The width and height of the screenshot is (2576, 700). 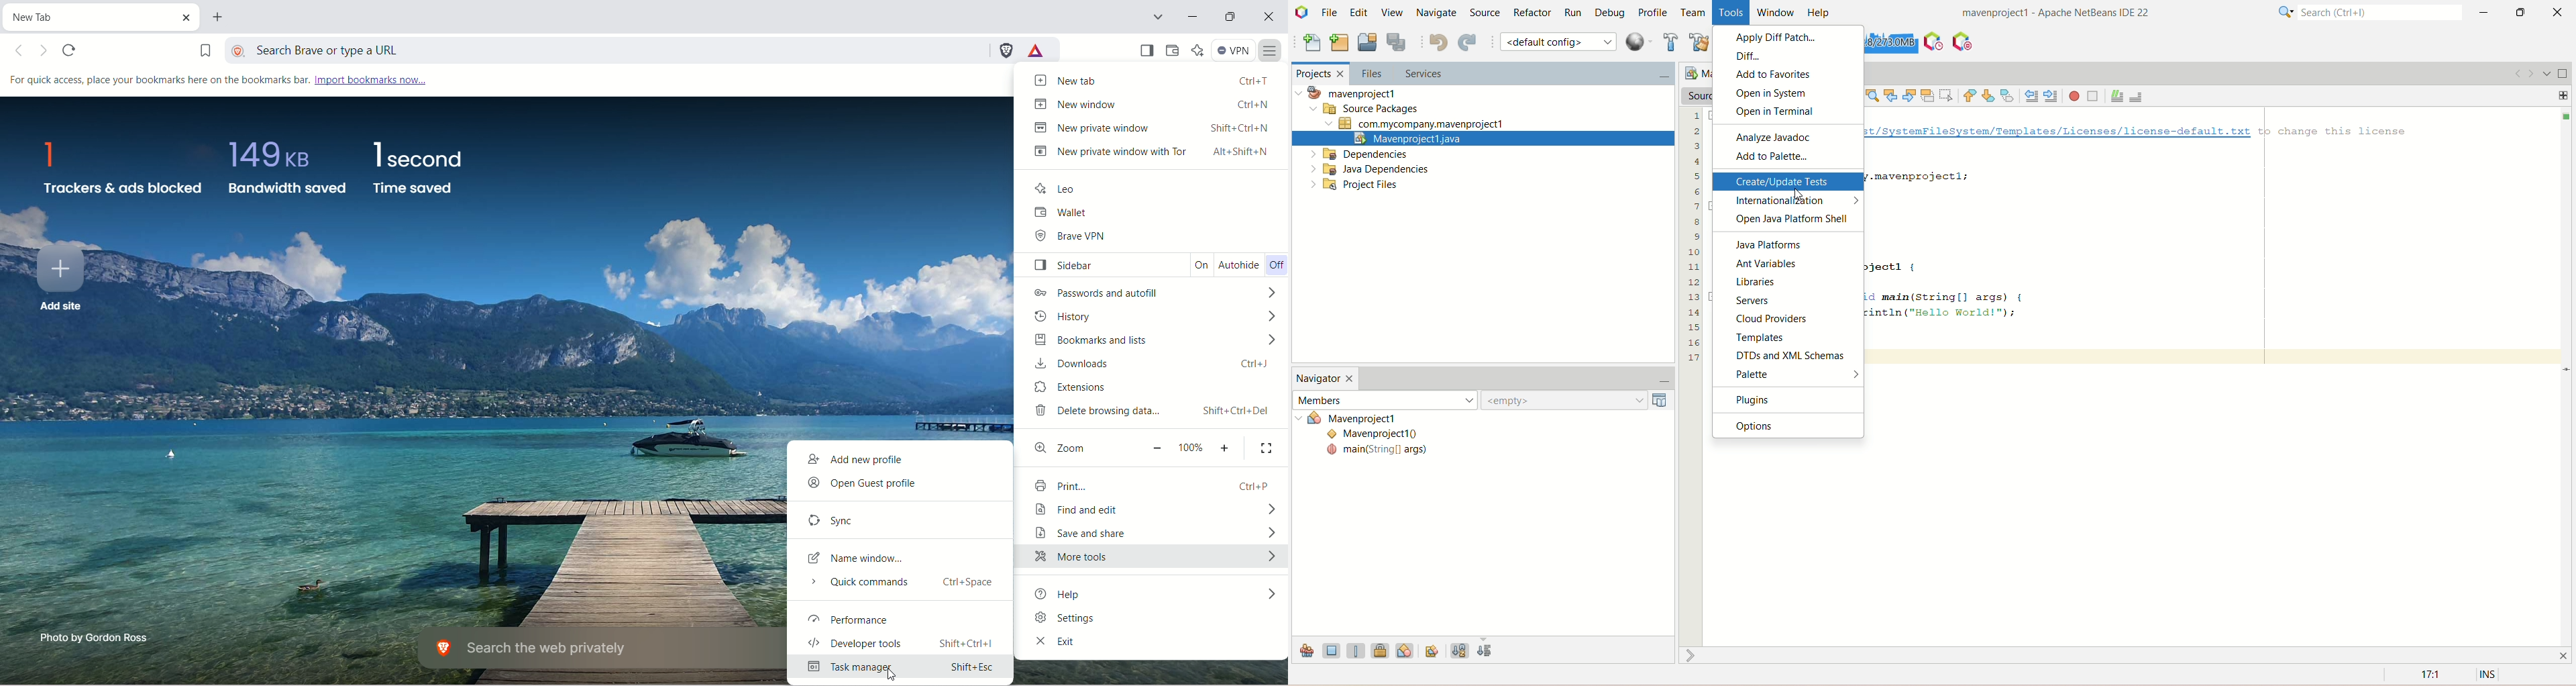 I want to click on logo, so click(x=1303, y=13).